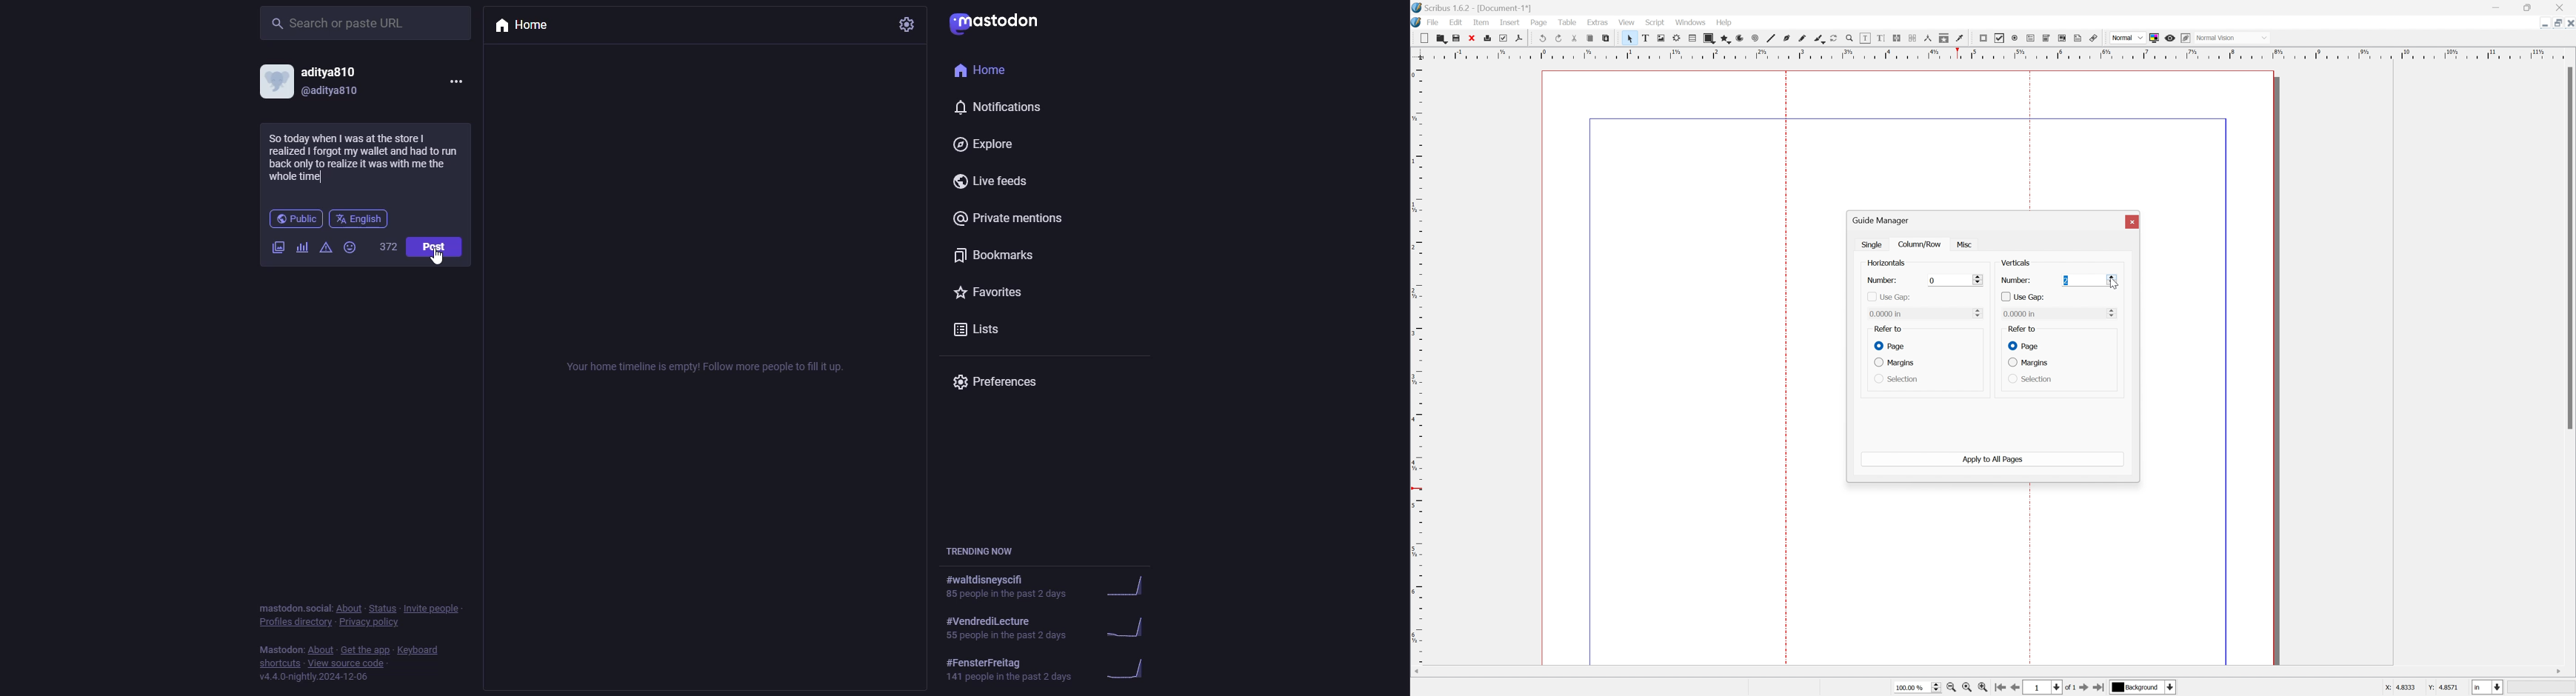 This screenshot has width=2576, height=700. I want to click on 0.0000 in, so click(1926, 313).